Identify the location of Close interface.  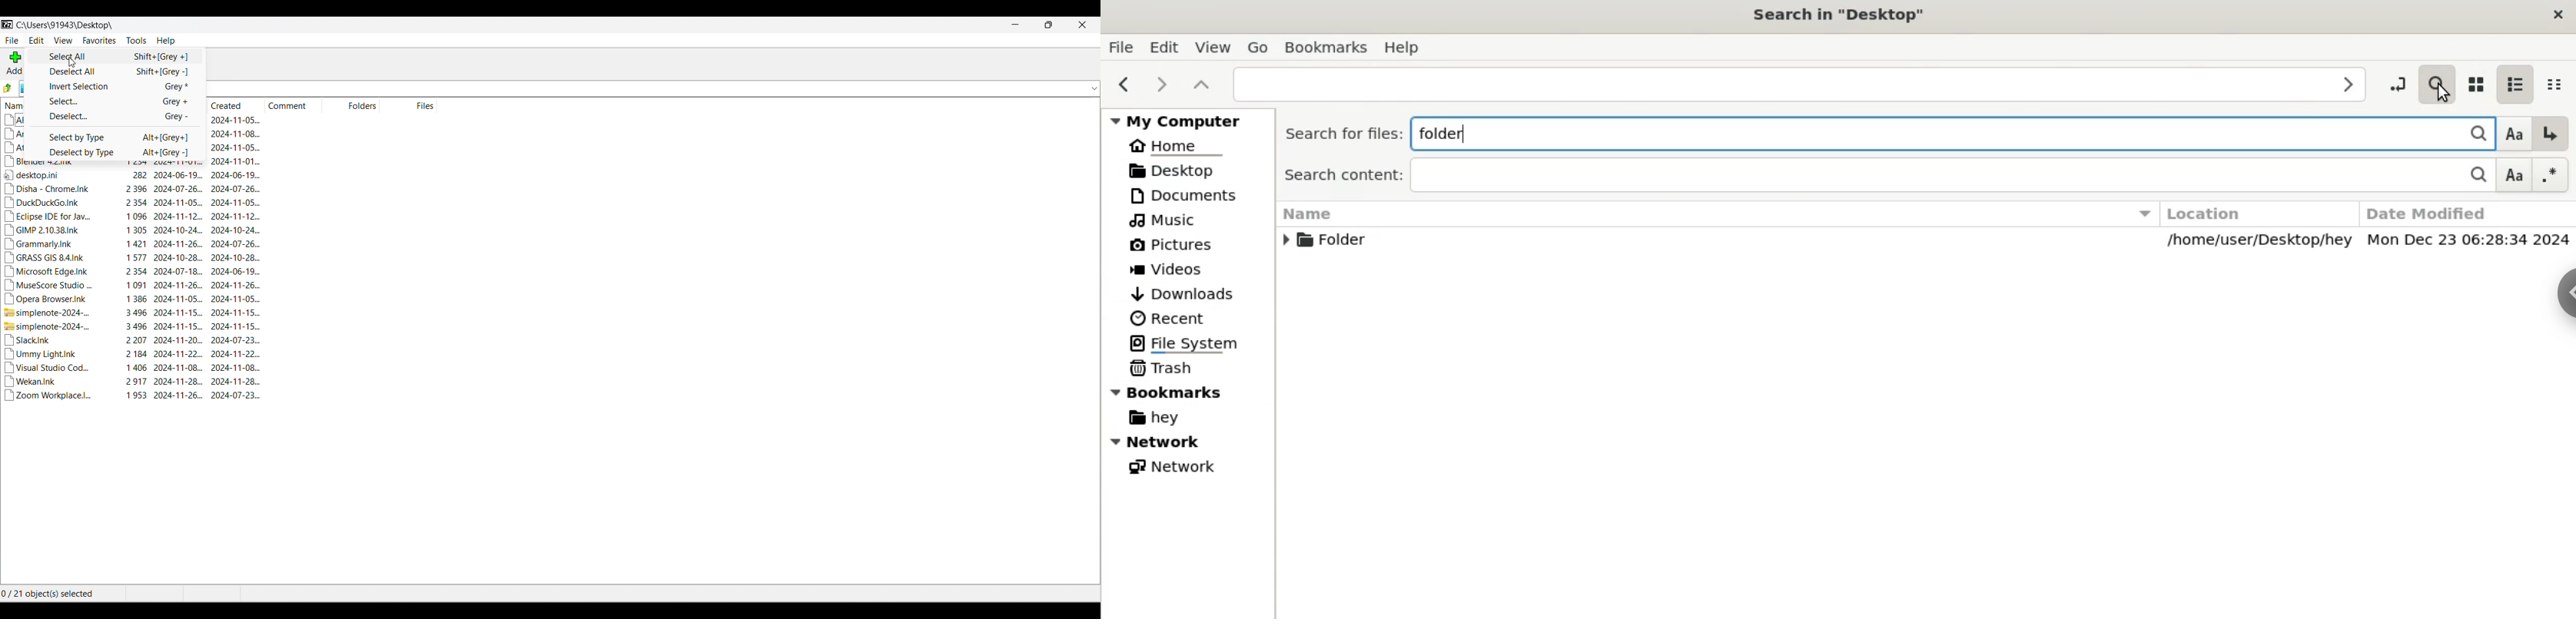
(1083, 25).